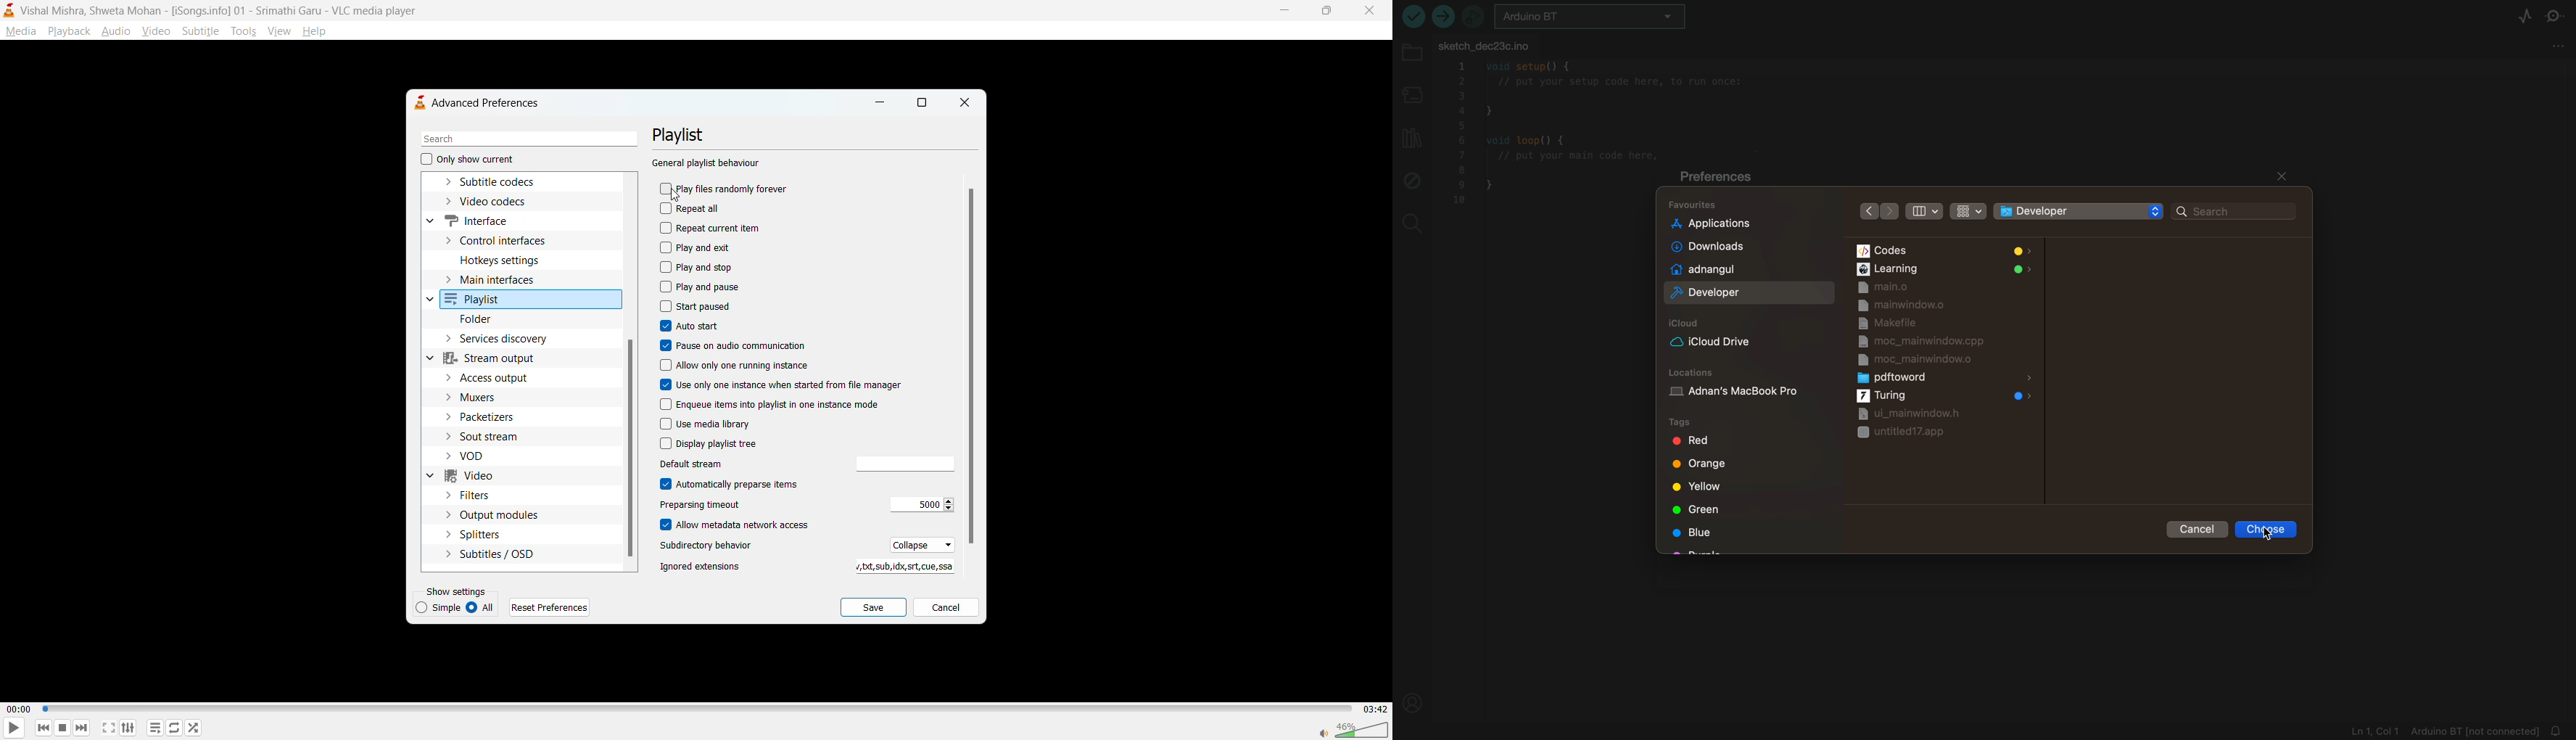  I want to click on fullscreen, so click(109, 728).